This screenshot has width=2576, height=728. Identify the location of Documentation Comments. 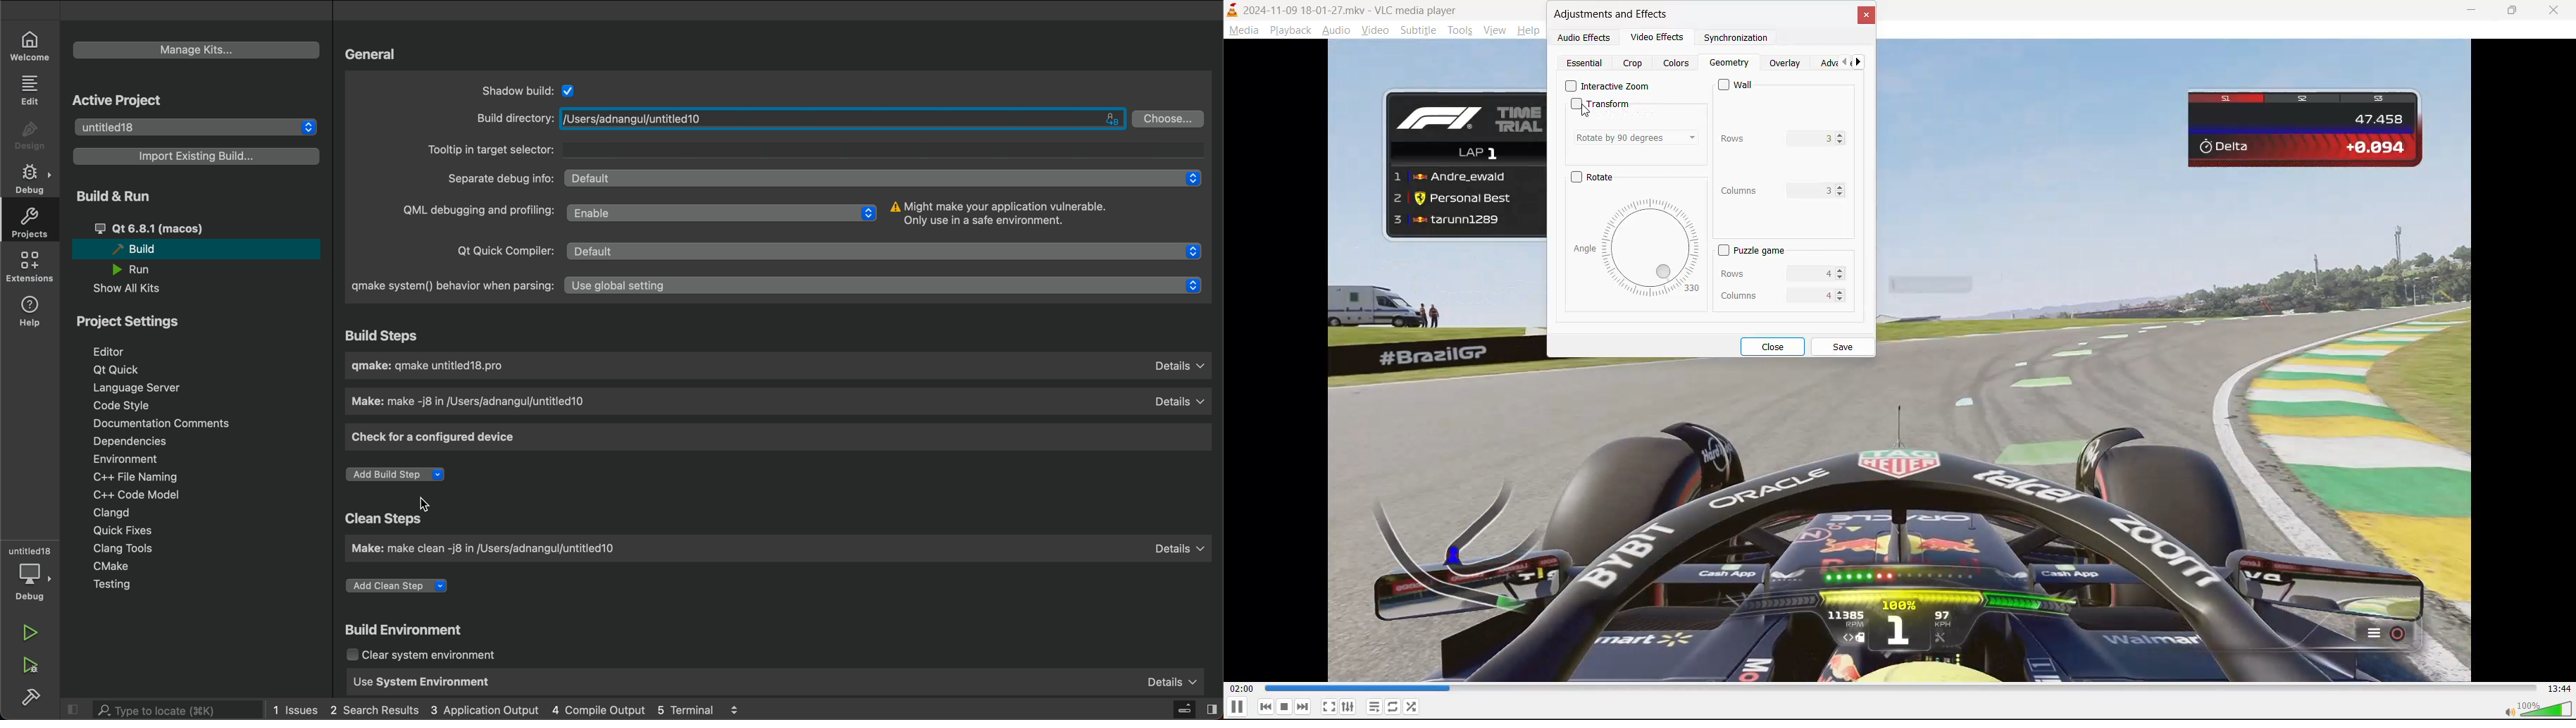
(162, 423).